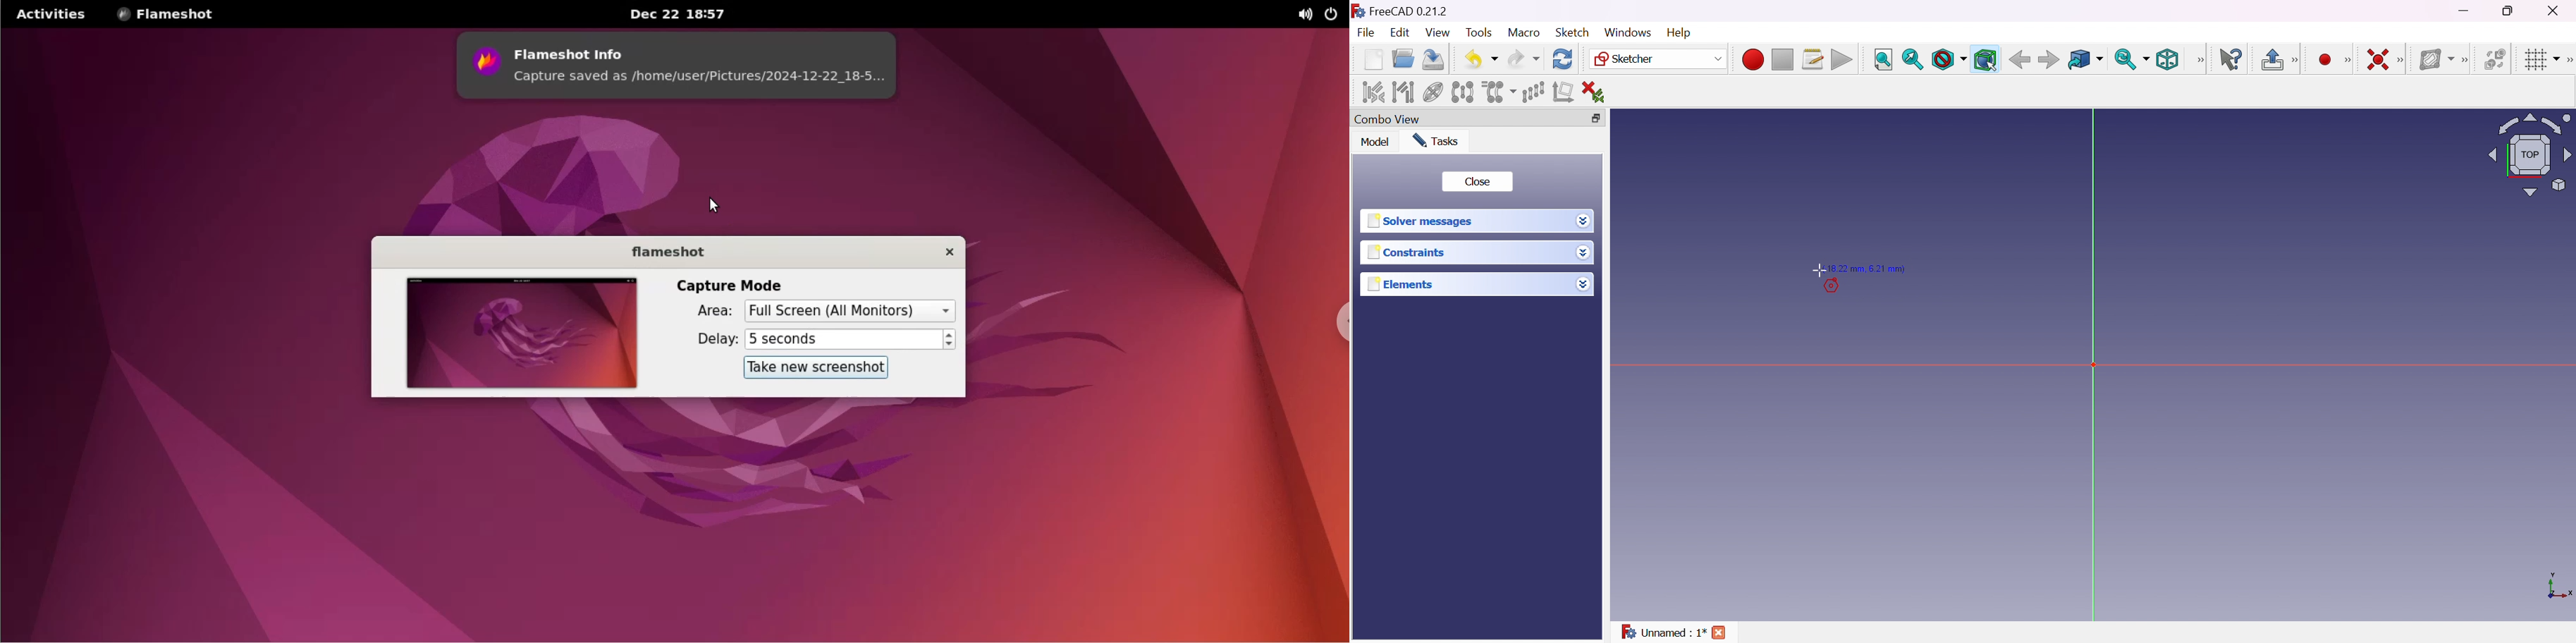 This screenshot has width=2576, height=644. What do you see at coordinates (1374, 91) in the screenshot?
I see `Select associated constraints` at bounding box center [1374, 91].